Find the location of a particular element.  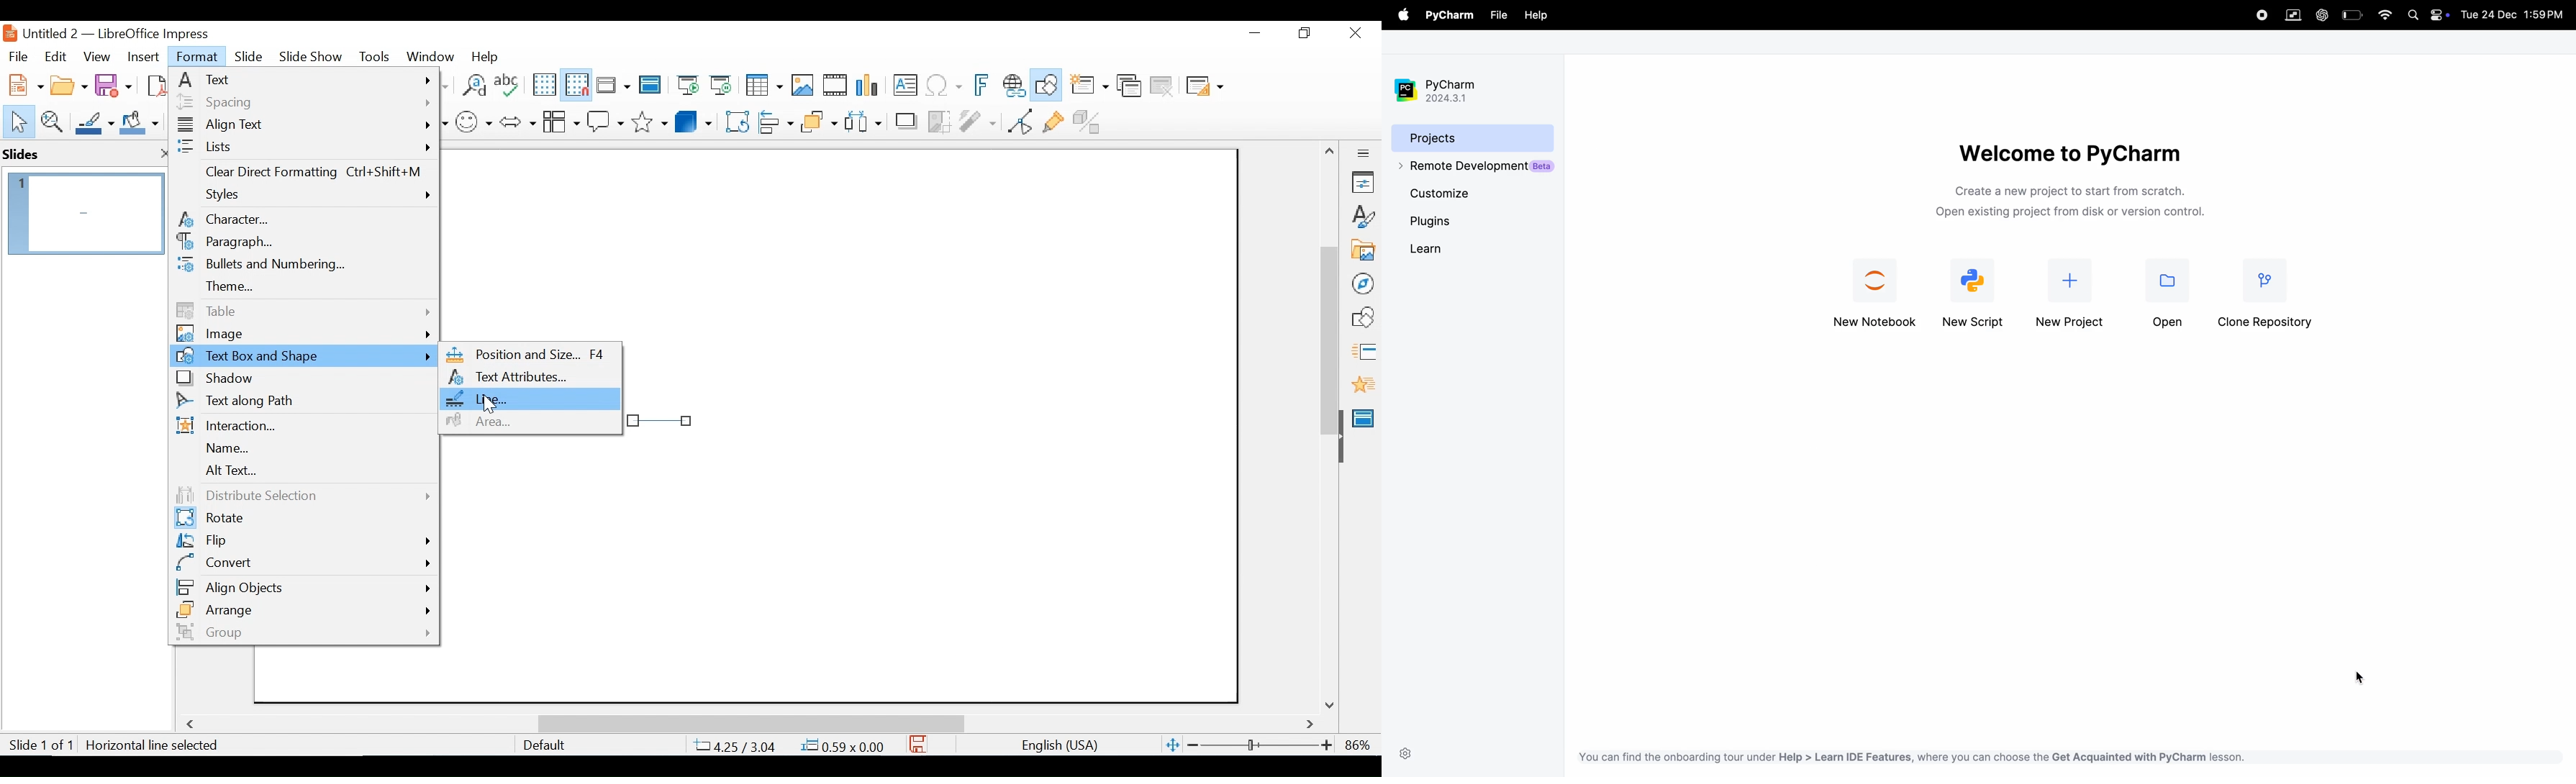

Insert Textbox is located at coordinates (904, 86).